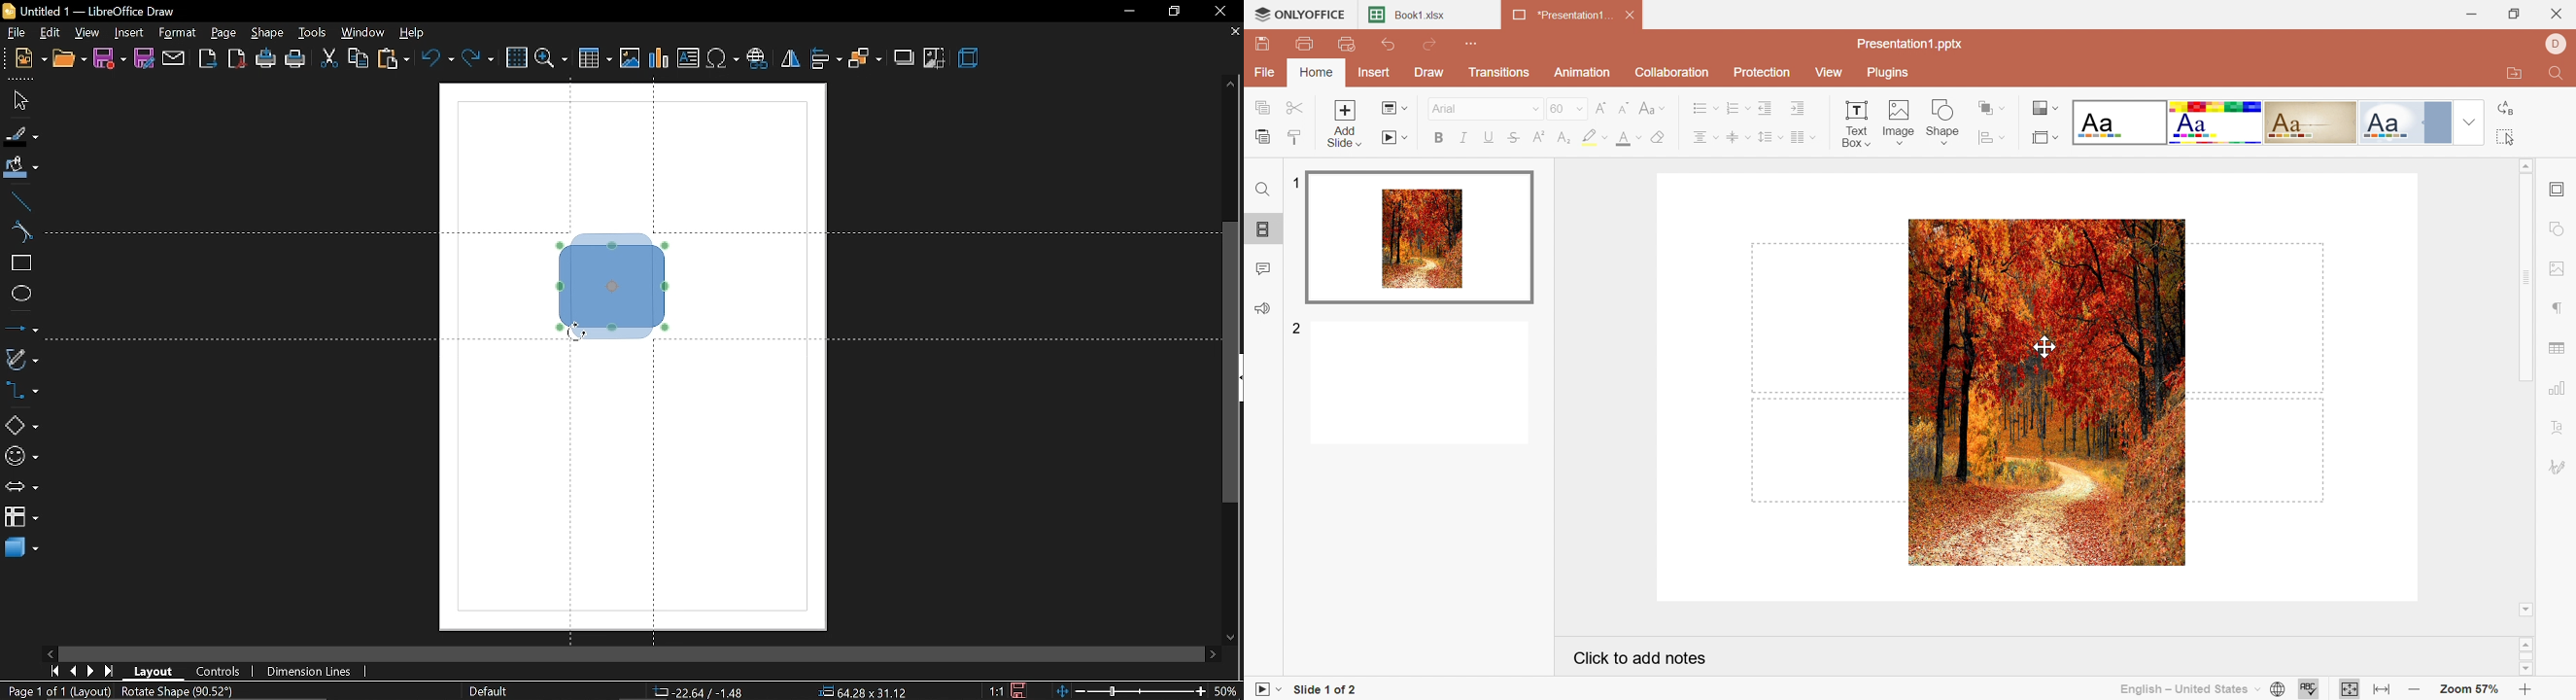 This screenshot has width=2576, height=700. Describe the element at coordinates (1430, 72) in the screenshot. I see `Draw` at that location.